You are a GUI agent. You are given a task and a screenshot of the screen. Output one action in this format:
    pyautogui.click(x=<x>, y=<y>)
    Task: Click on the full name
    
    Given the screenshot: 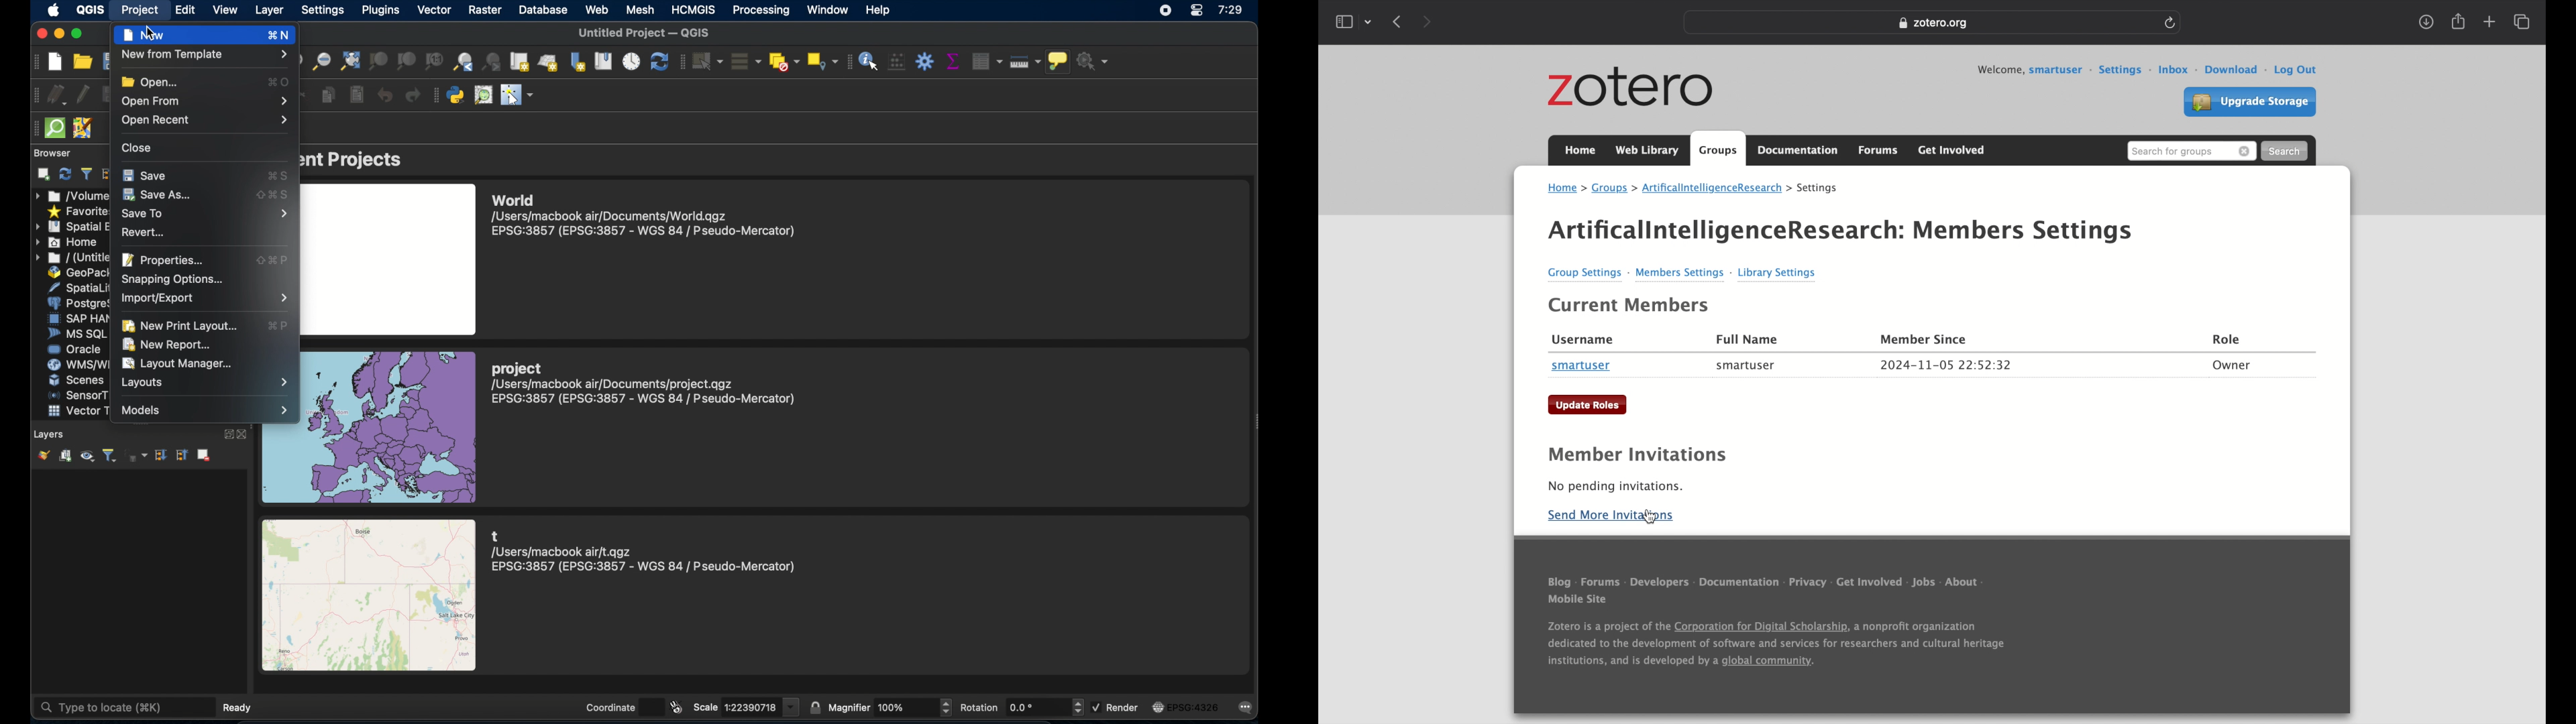 What is the action you would take?
    pyautogui.click(x=1748, y=339)
    